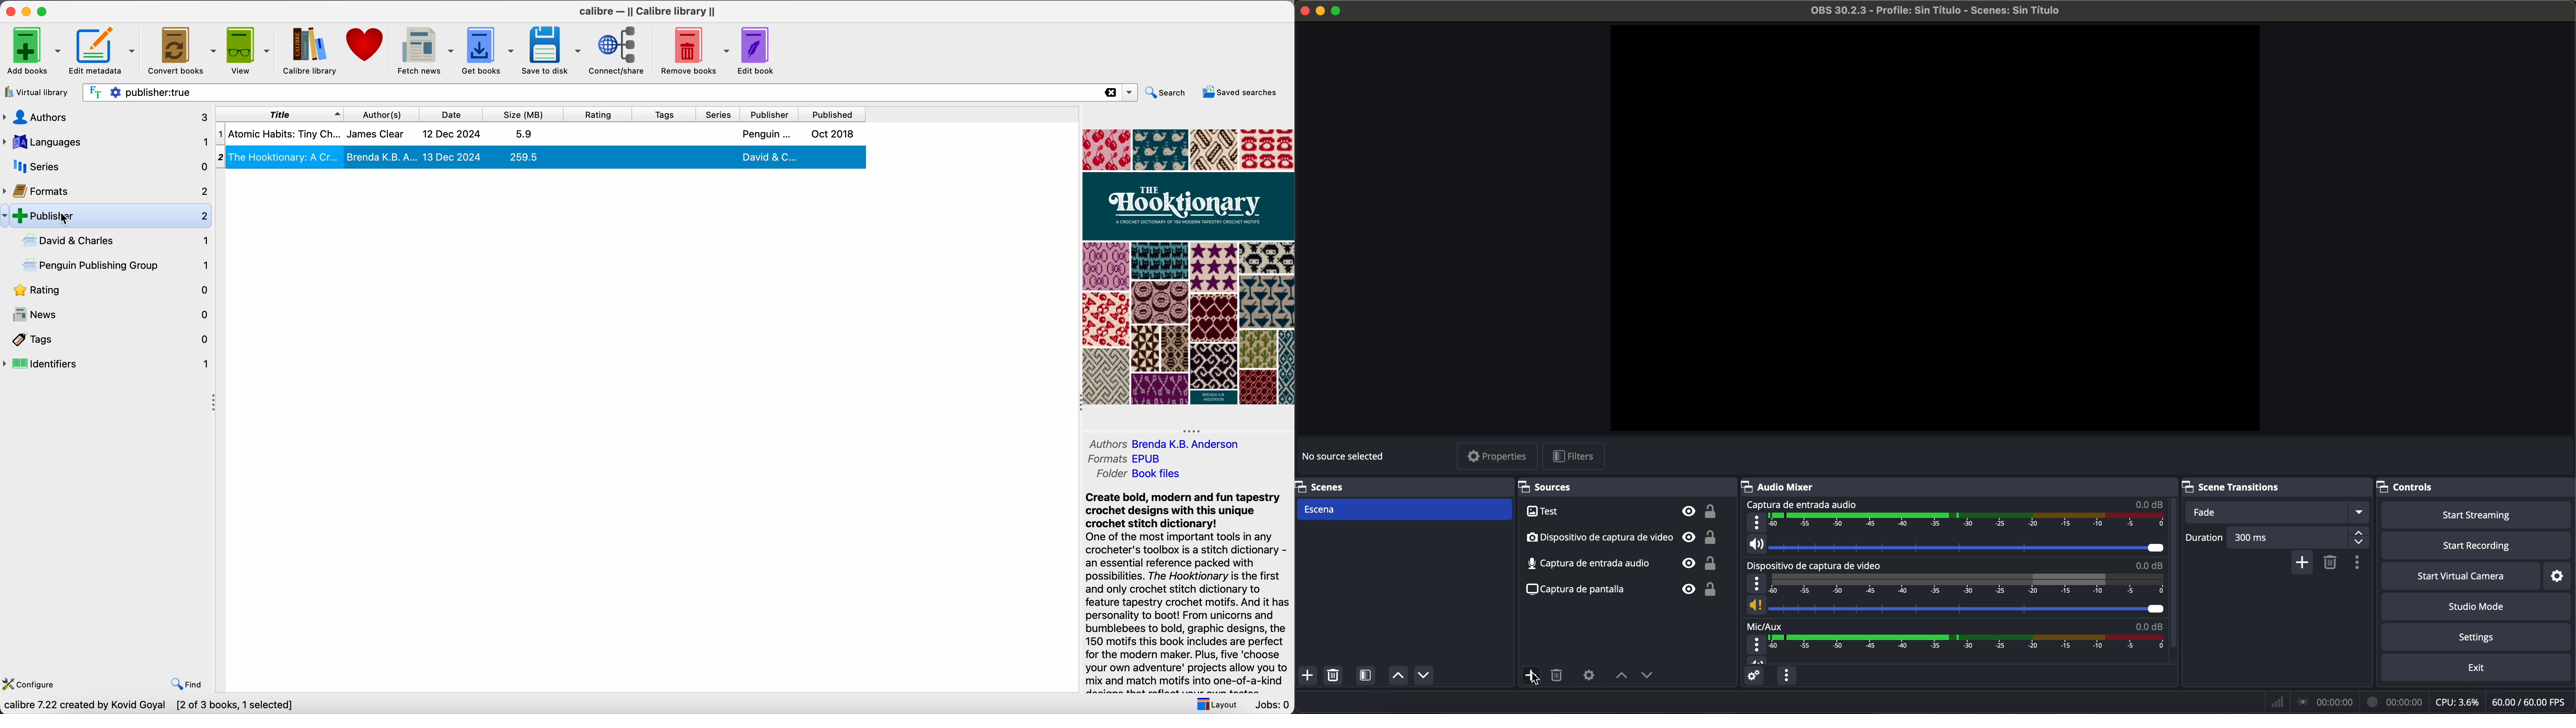  Describe the element at coordinates (2359, 564) in the screenshot. I see `transition properties` at that location.